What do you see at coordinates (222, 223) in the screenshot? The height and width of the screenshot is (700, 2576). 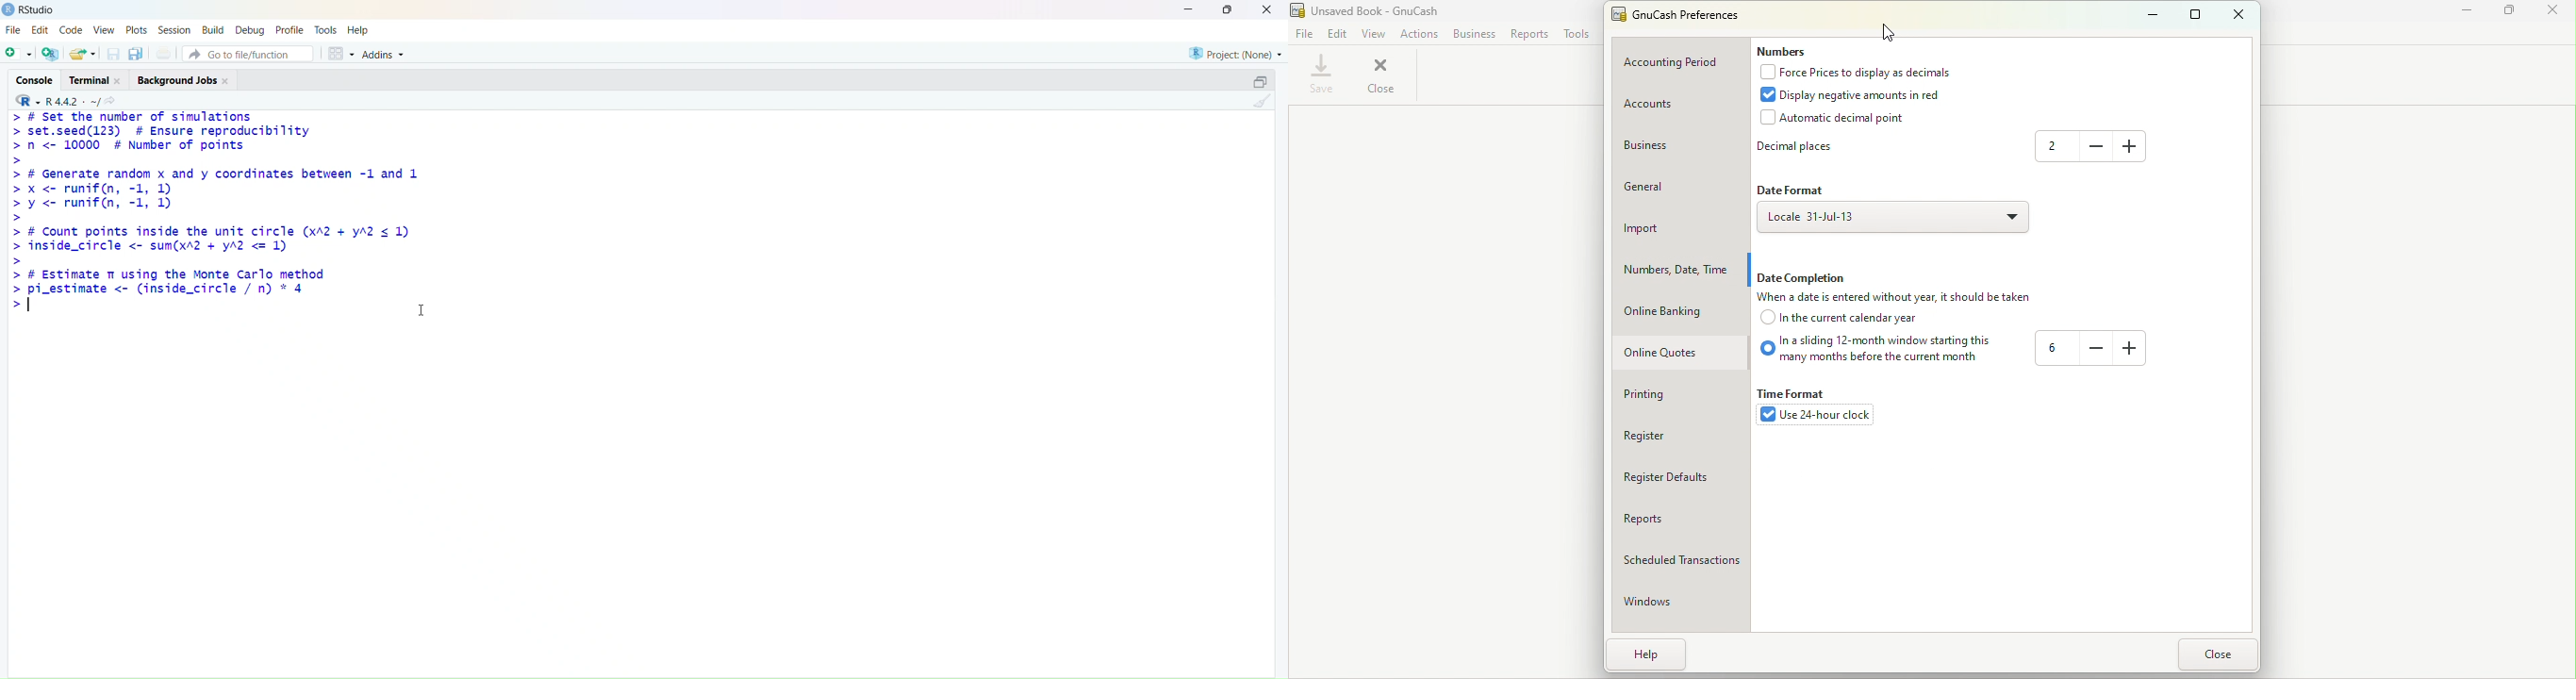 I see `# FF SI WN VIEW YN TED SS SS
> set.seed(123) # Ensure reproducibility

> n <- 10000 # Number of points

>

> # Generate random x and y coordinates between -1 and 1
> x <= runif(n, -1, 1)

> y <= runif(n, -1, 1)

>

> # Count points inside the unit circle (xA2 + yA2 <1)

> inside_circle <- sum(xA2 + yA2 <= 1)

>

> # Estimate m using the Monte Carlo method

> pi_estimate <- (inside_circle / n) * 4

>| 1` at bounding box center [222, 223].